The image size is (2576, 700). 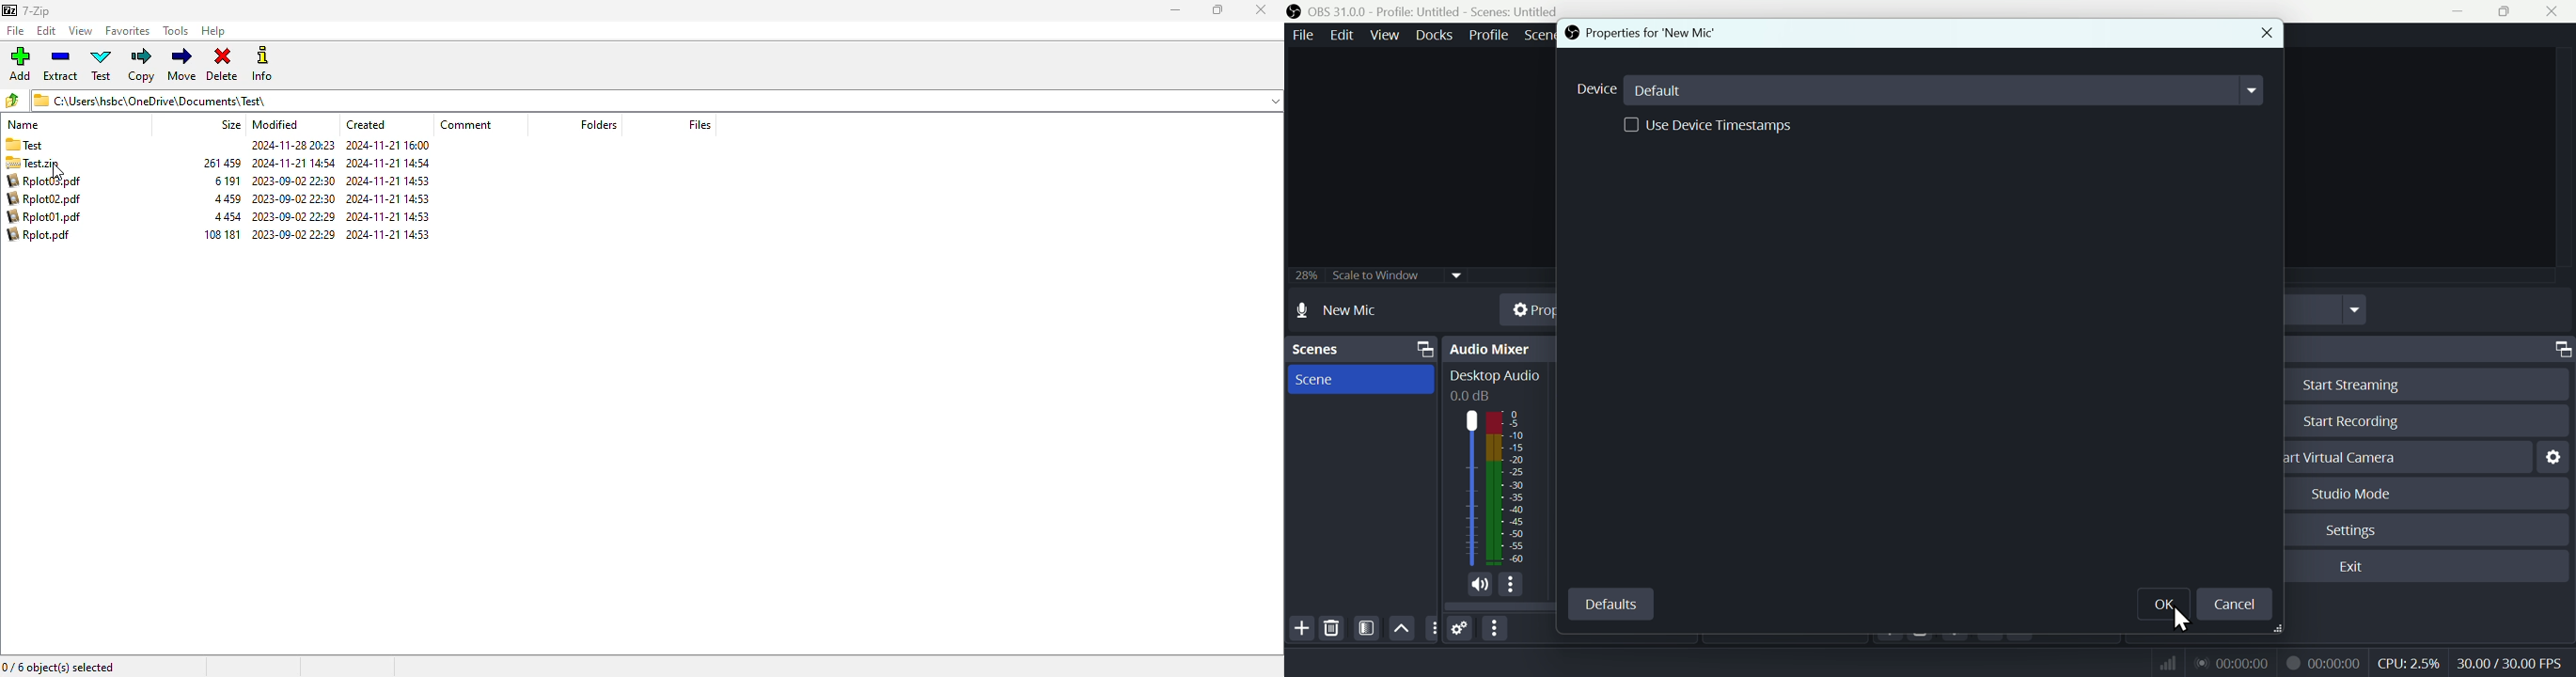 What do you see at coordinates (1512, 587) in the screenshot?
I see `More options` at bounding box center [1512, 587].